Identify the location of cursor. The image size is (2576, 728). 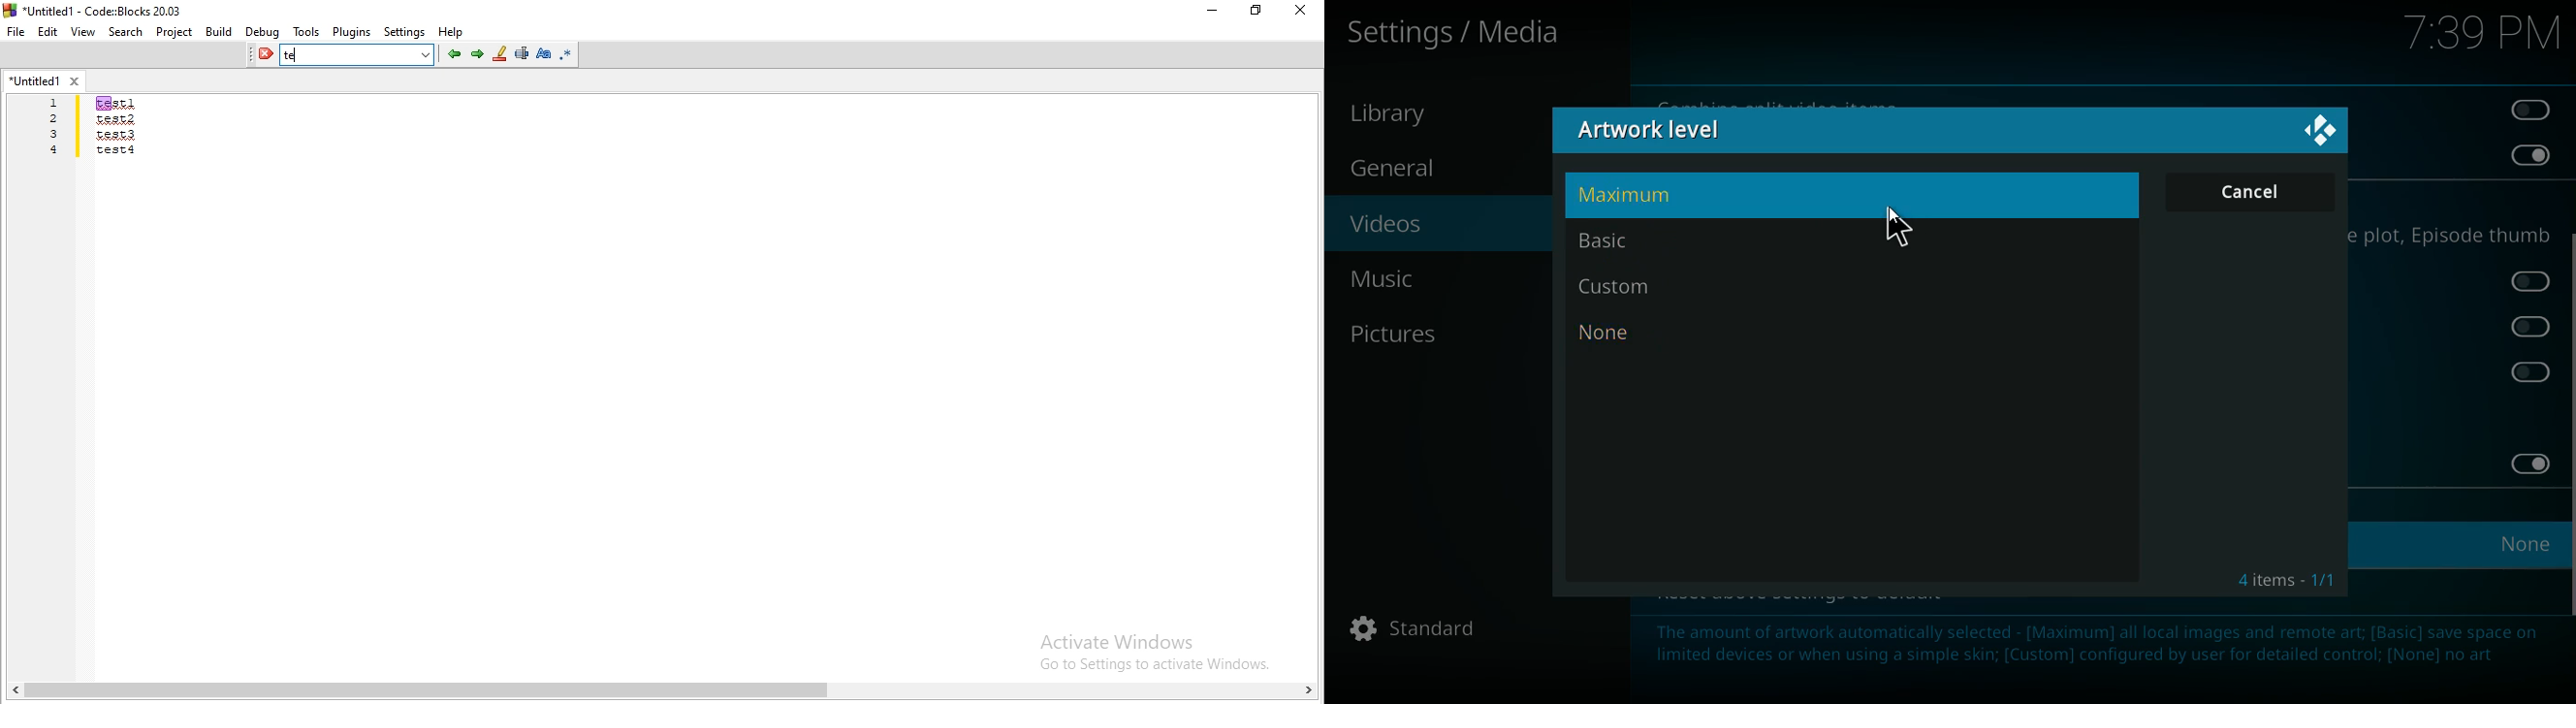
(1899, 229).